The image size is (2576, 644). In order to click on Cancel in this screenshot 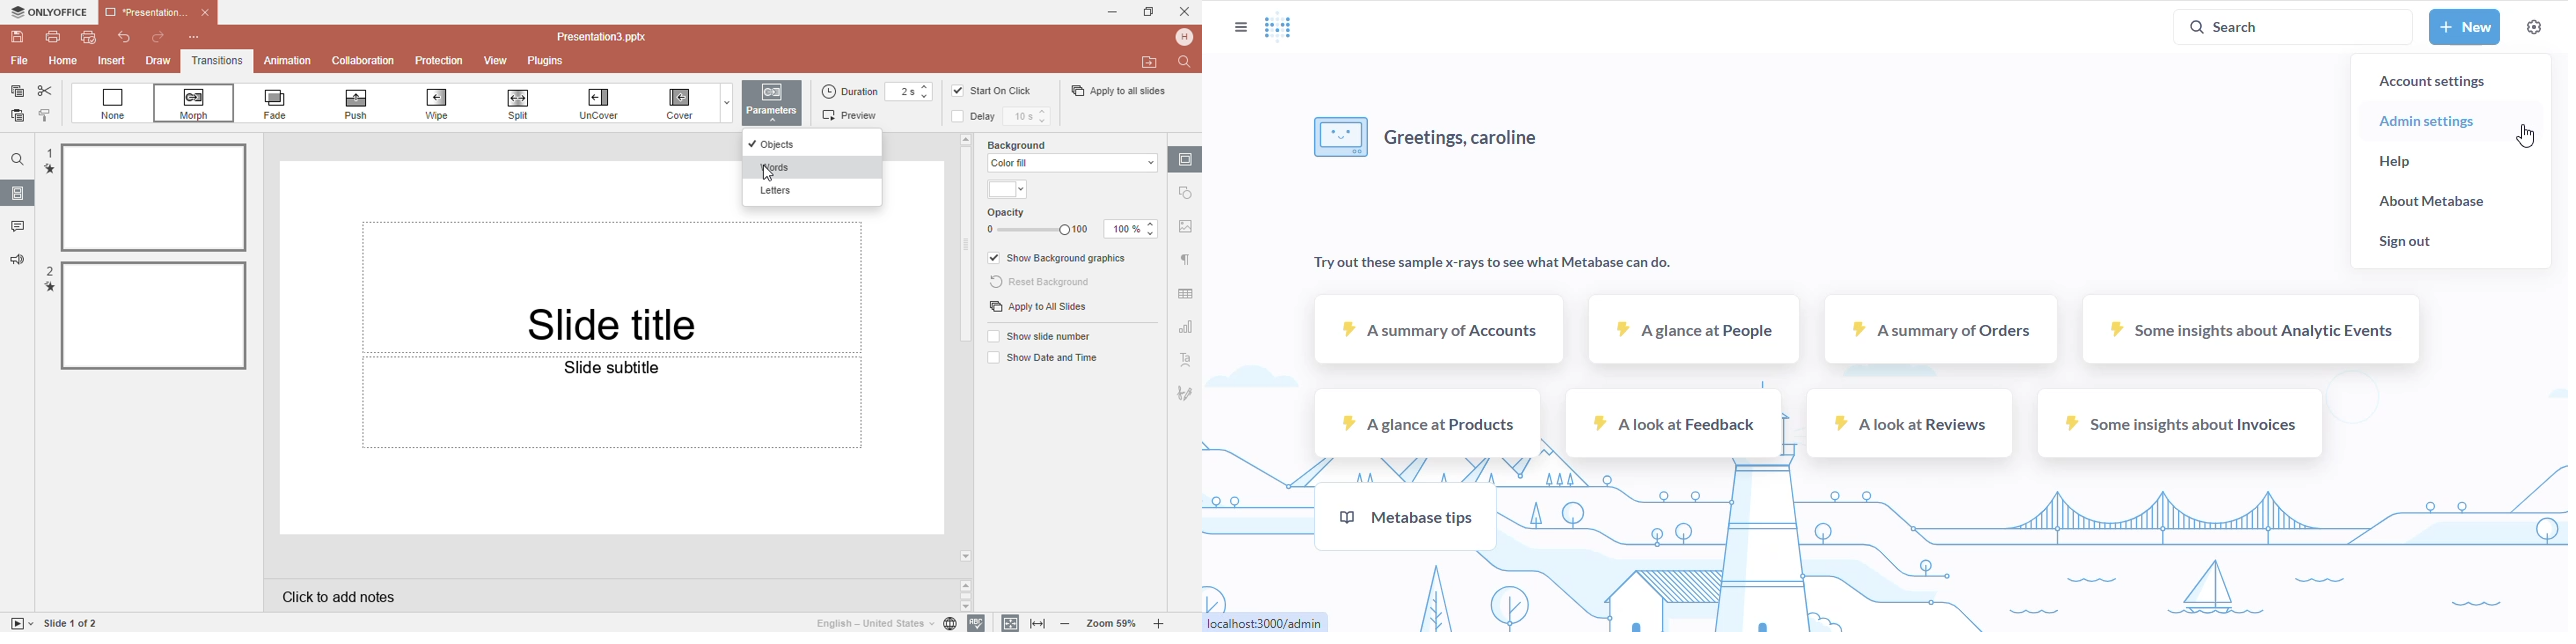, I will do `click(1185, 11)`.